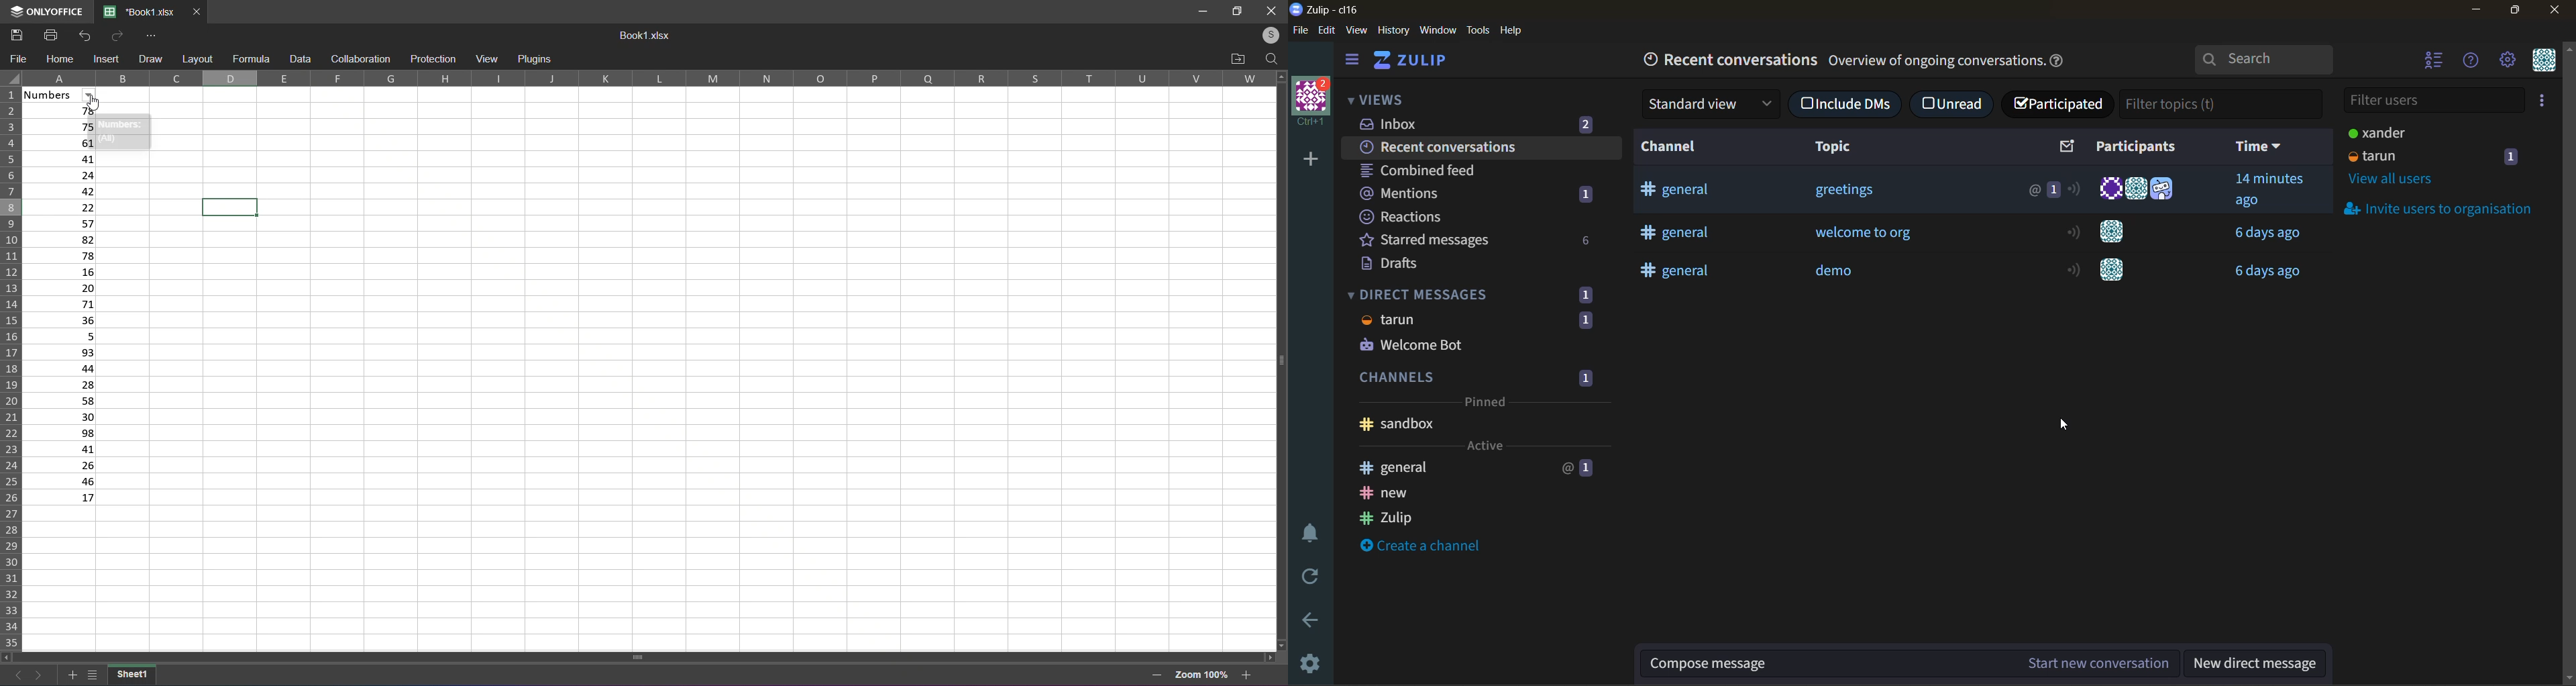 This screenshot has height=700, width=2576. Describe the element at coordinates (2269, 240) in the screenshot. I see `time` at that location.